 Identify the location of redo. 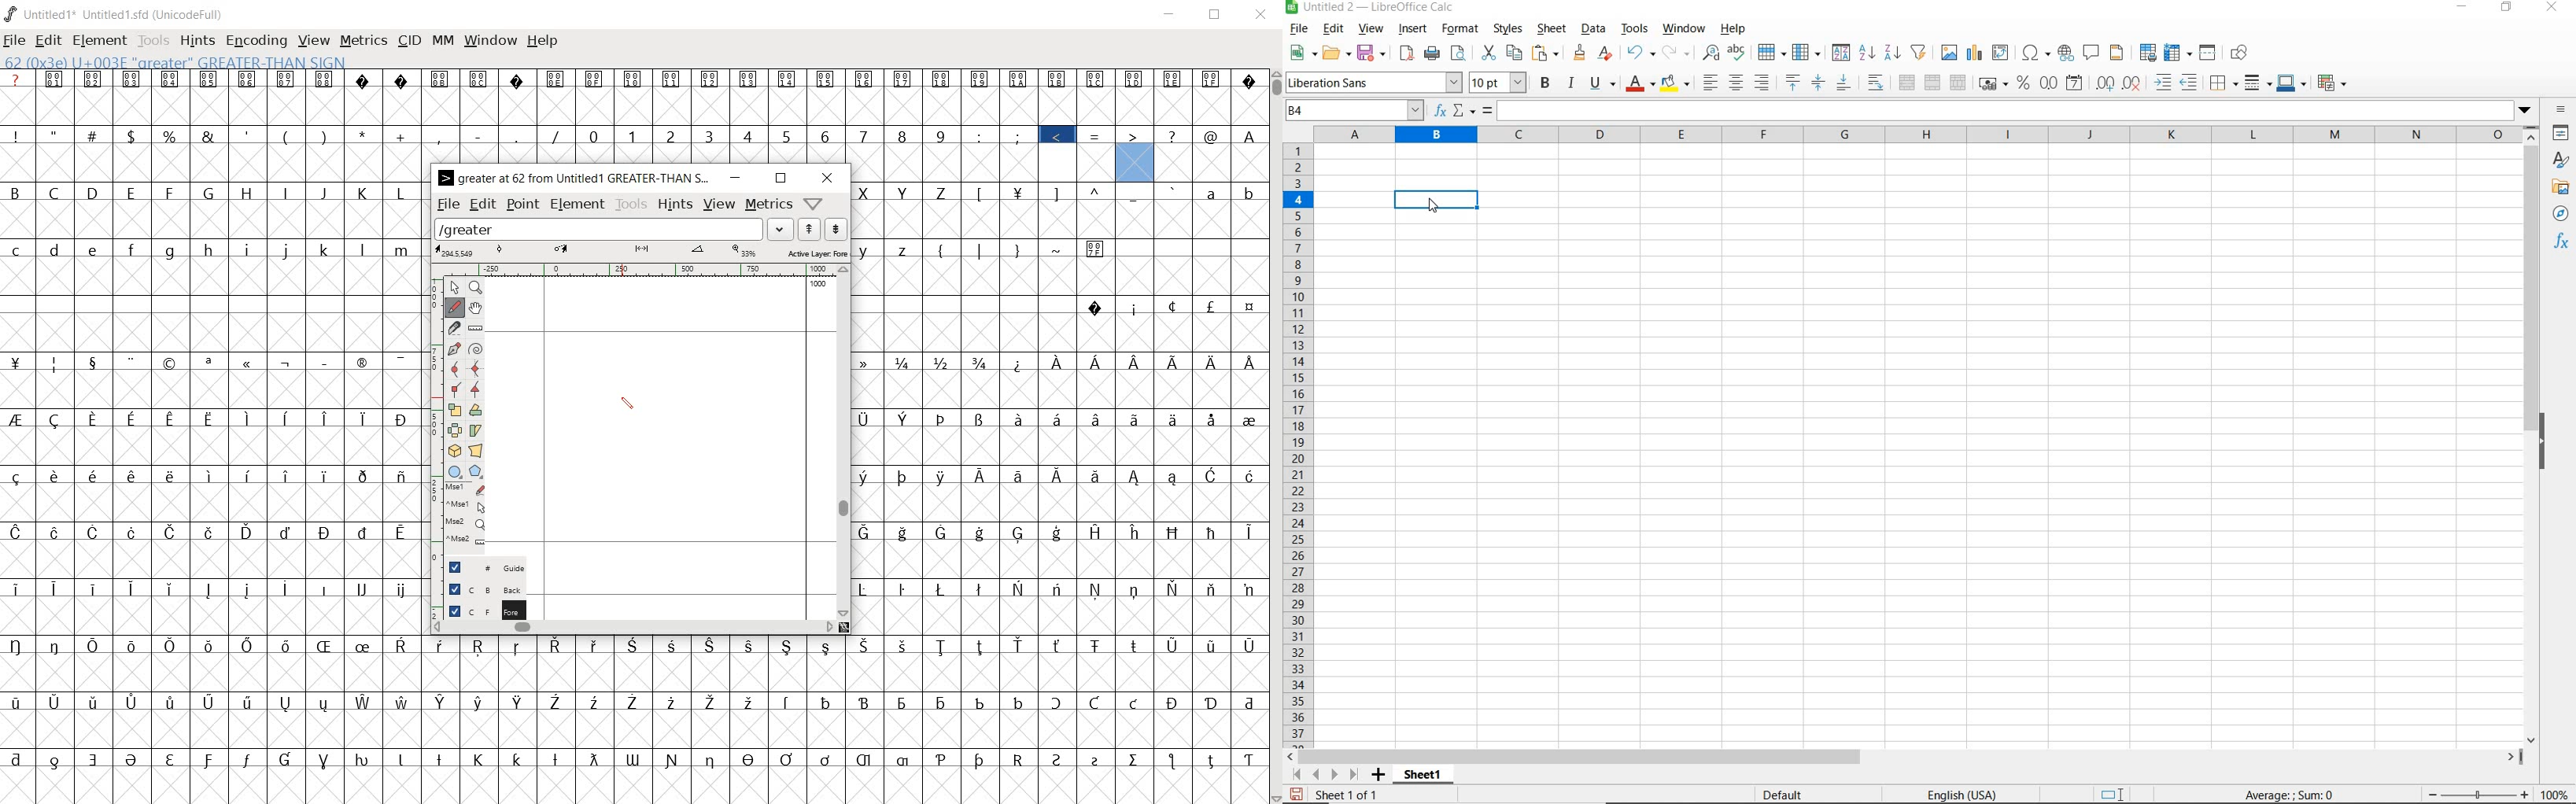
(1675, 53).